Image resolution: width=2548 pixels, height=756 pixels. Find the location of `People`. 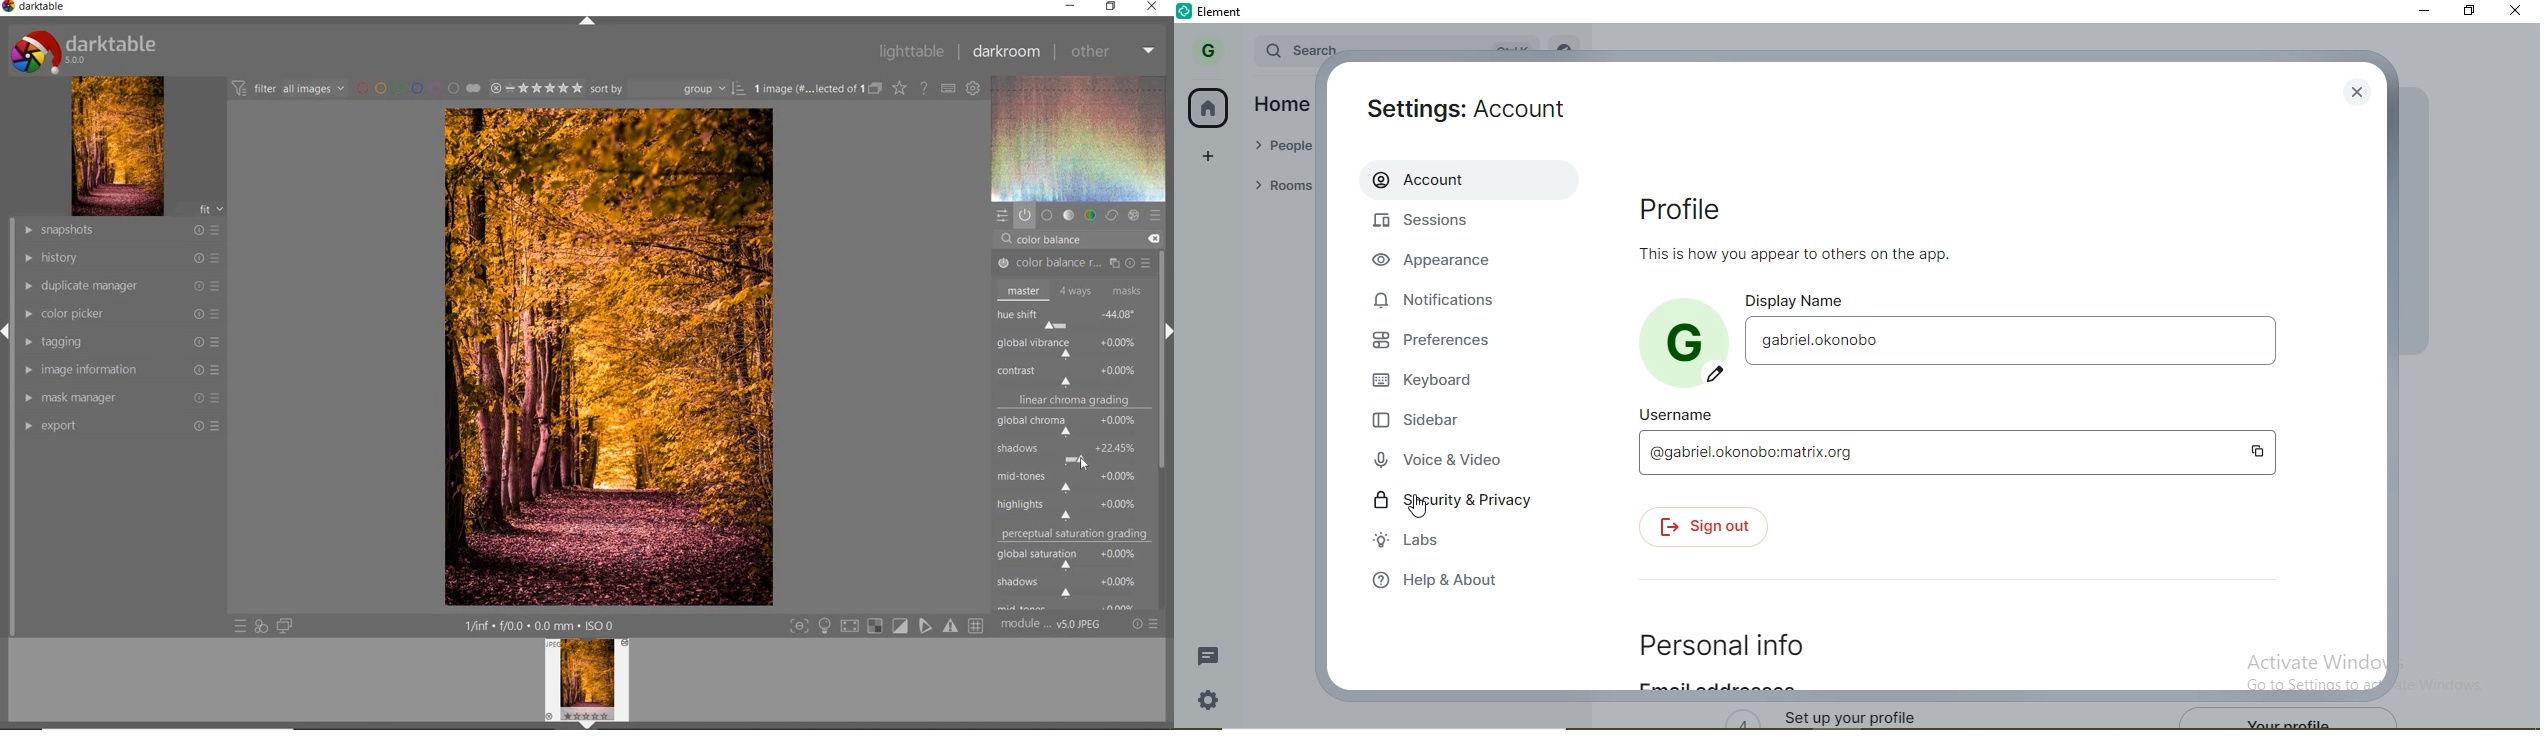

People is located at coordinates (1281, 144).